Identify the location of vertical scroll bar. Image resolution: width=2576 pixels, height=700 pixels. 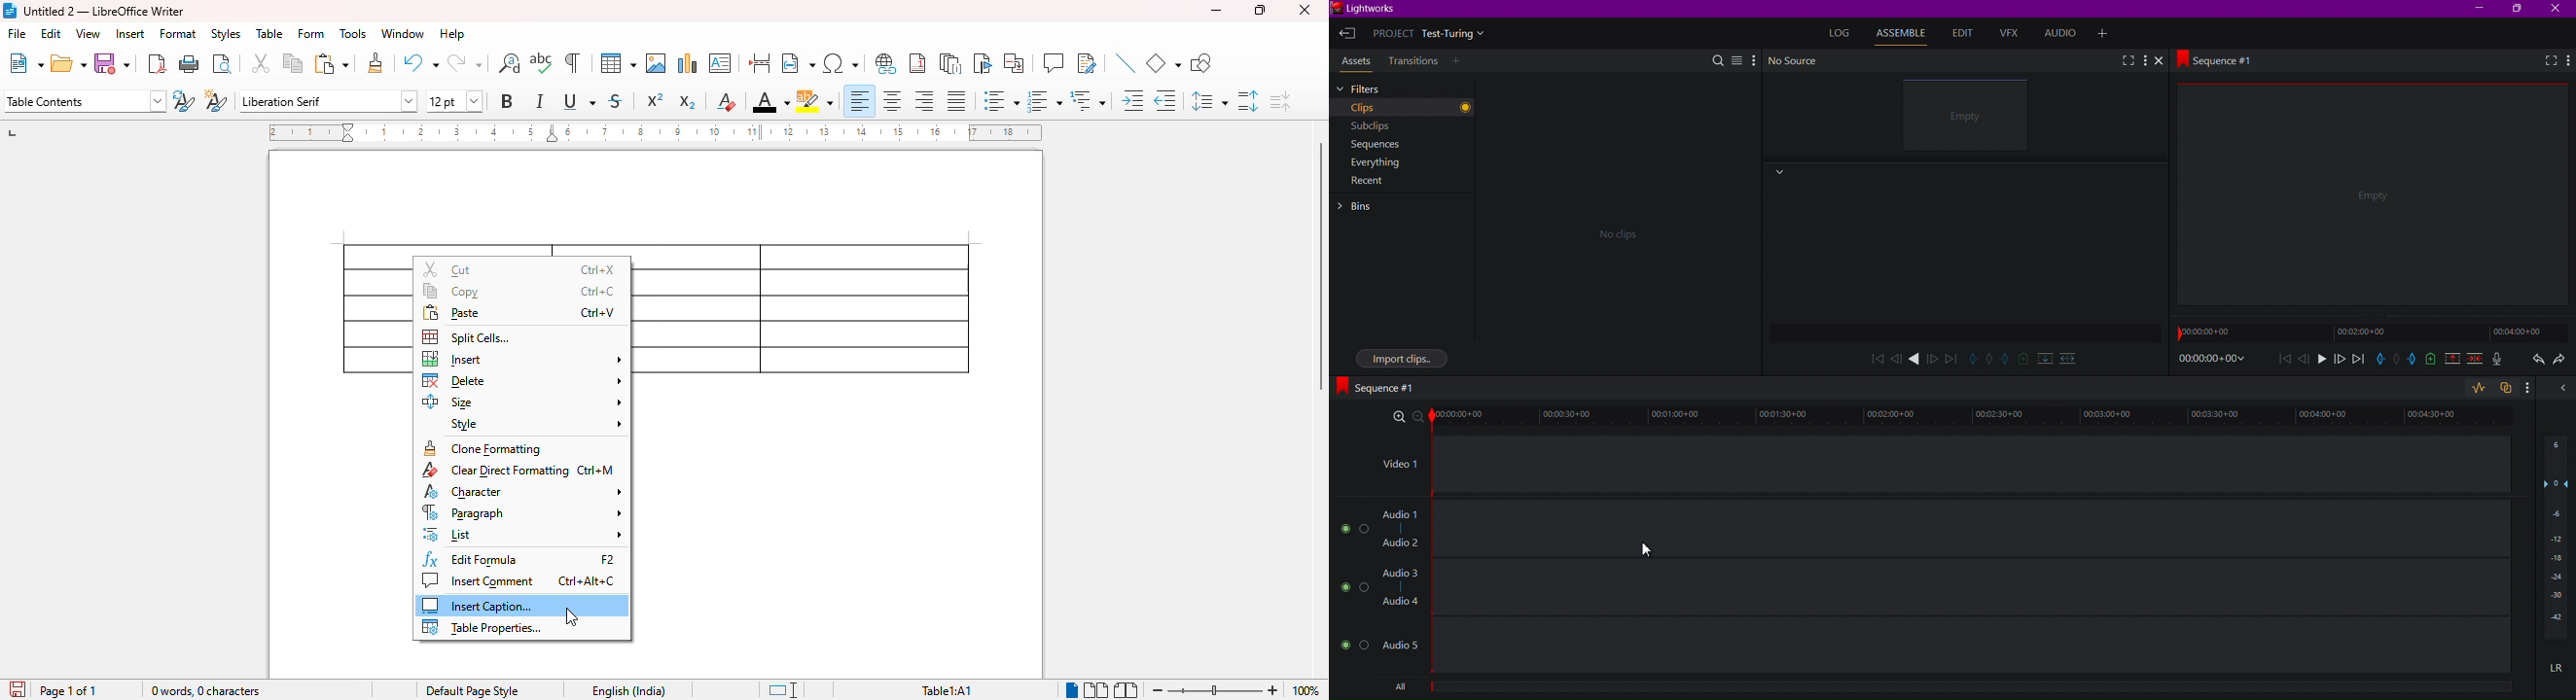
(1317, 266).